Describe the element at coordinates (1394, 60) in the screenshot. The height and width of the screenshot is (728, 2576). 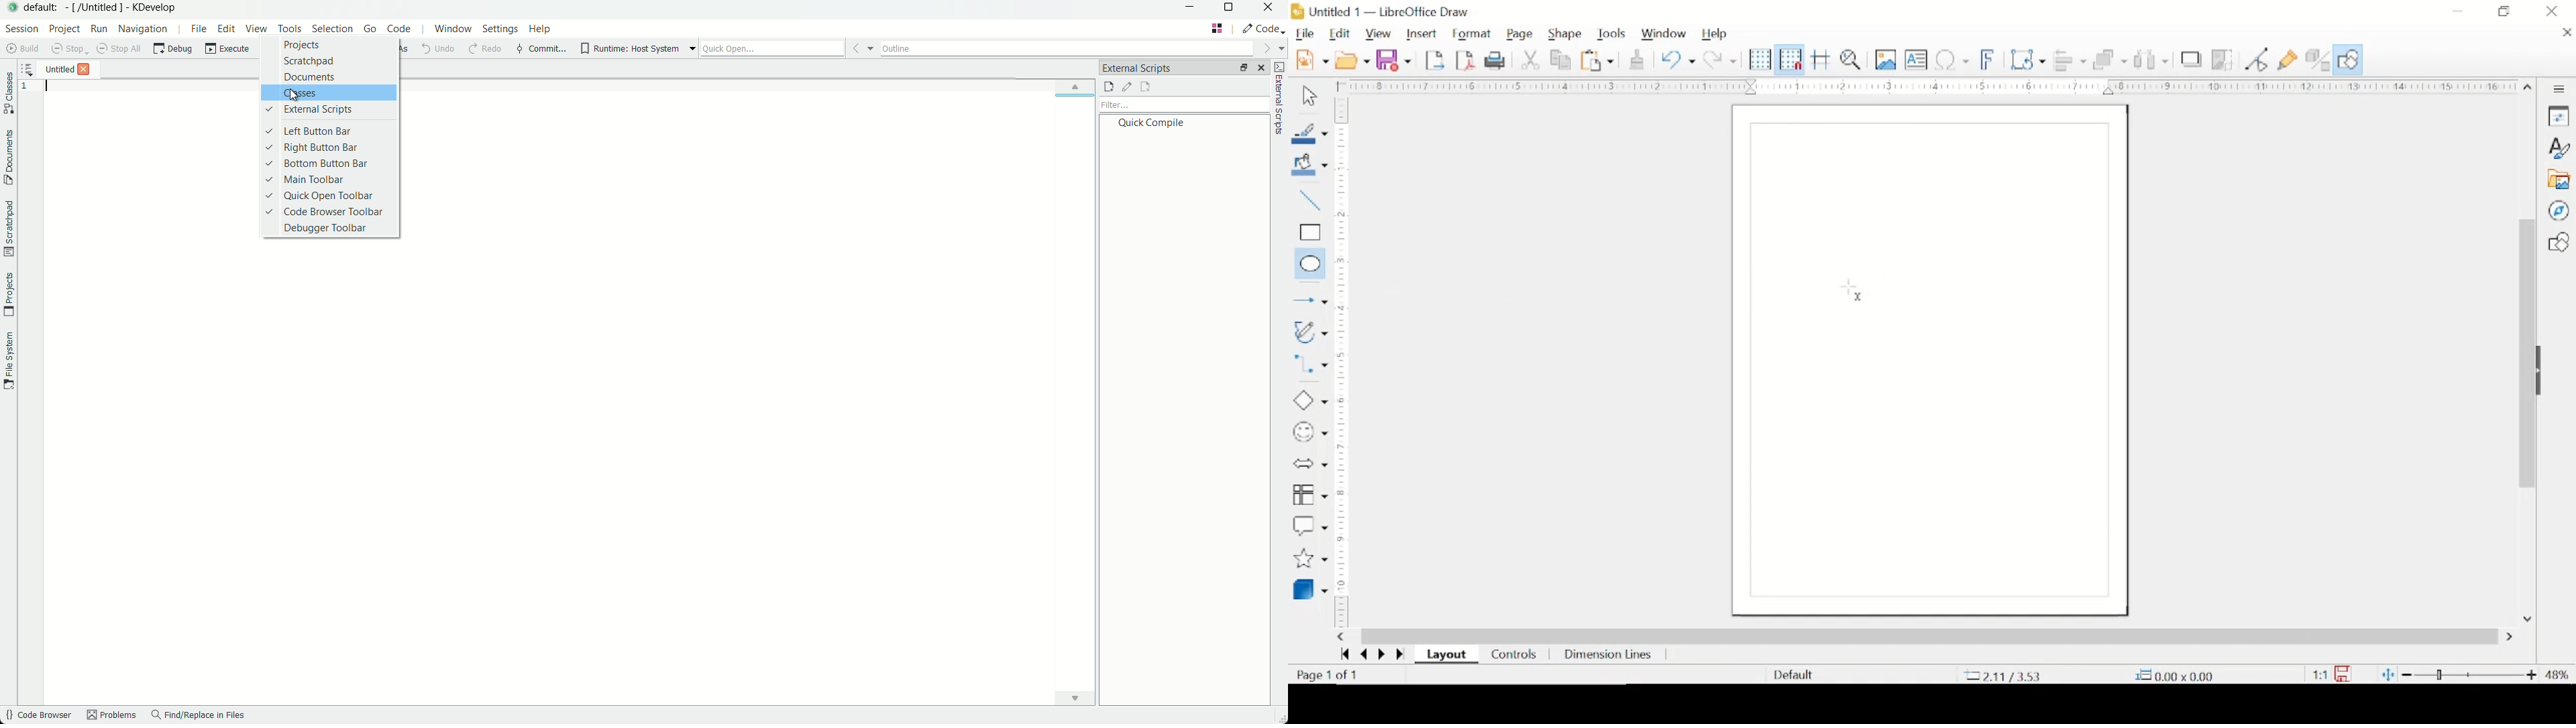
I see `save ` at that location.